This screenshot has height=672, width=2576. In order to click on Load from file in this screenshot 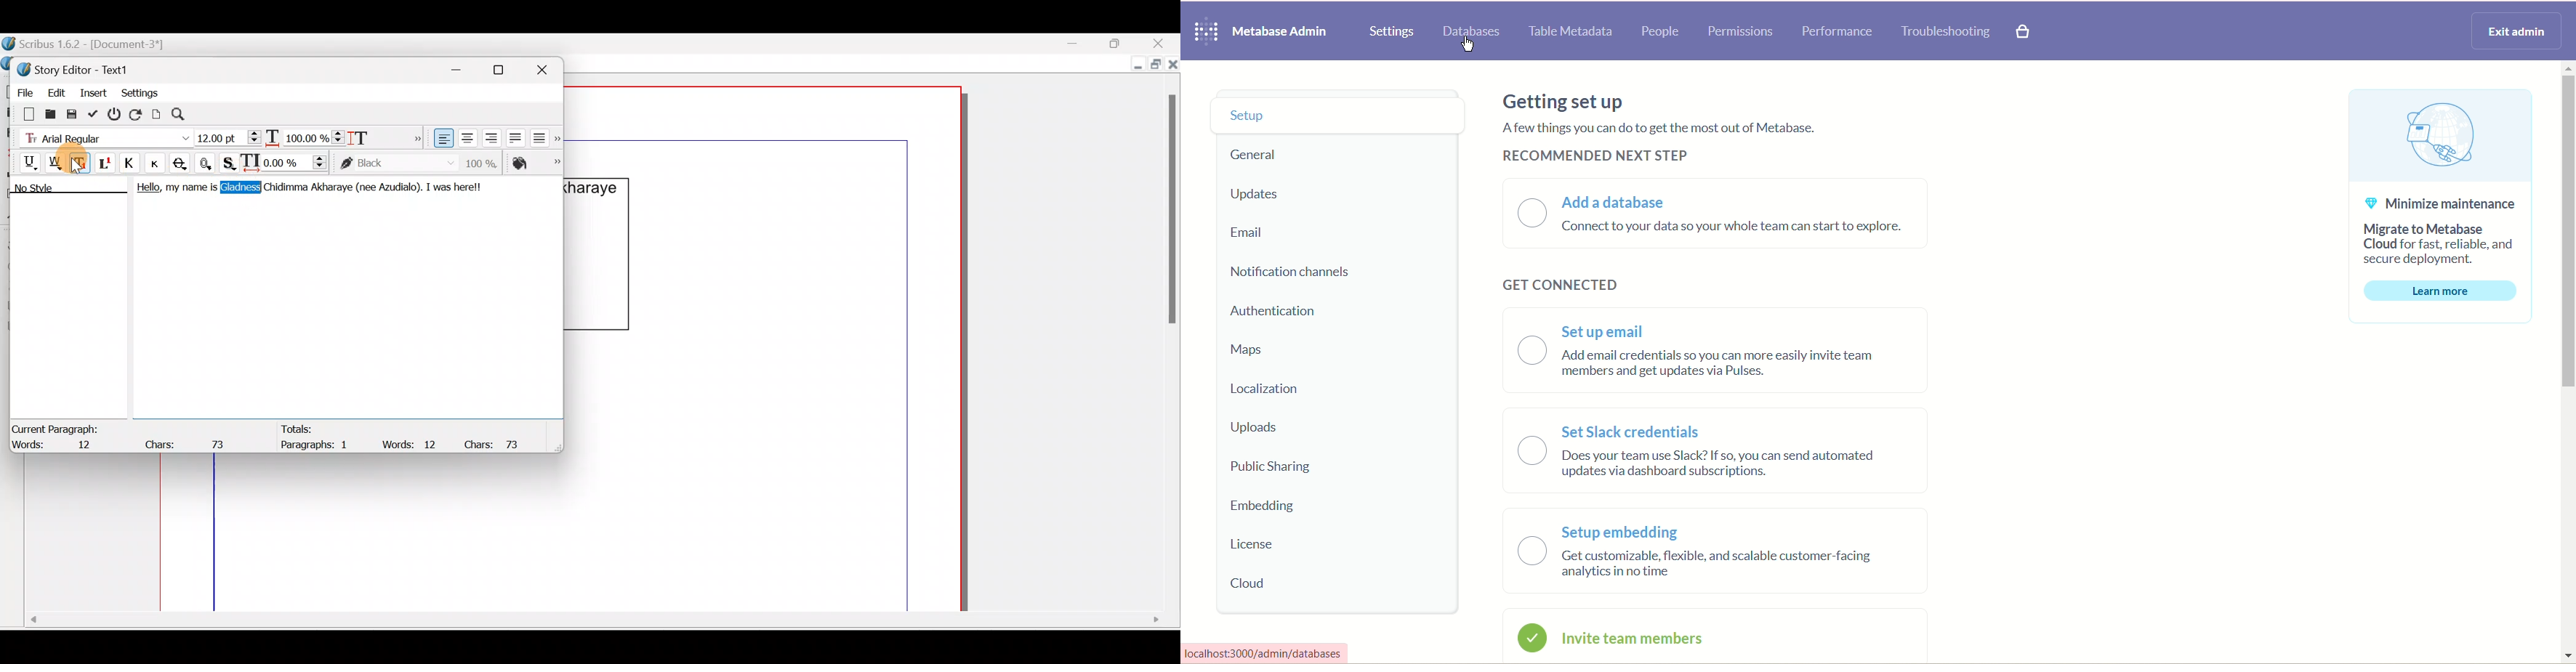, I will do `click(49, 113)`.